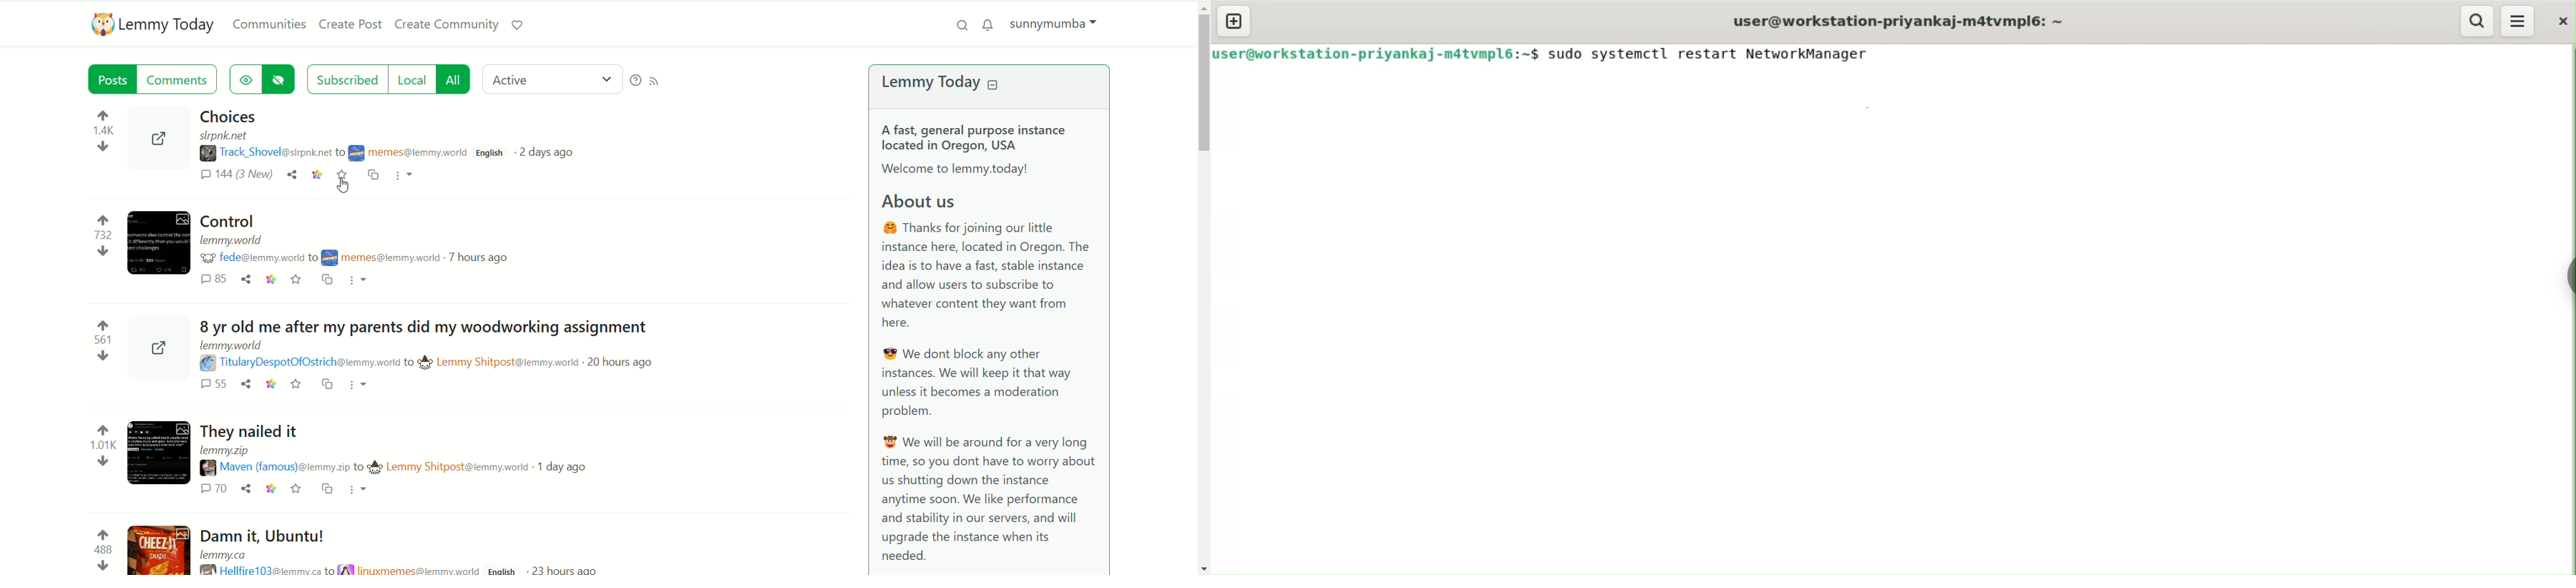 This screenshot has width=2576, height=588. I want to click on post on "Damn it, Ubuntu!", so click(305, 540).